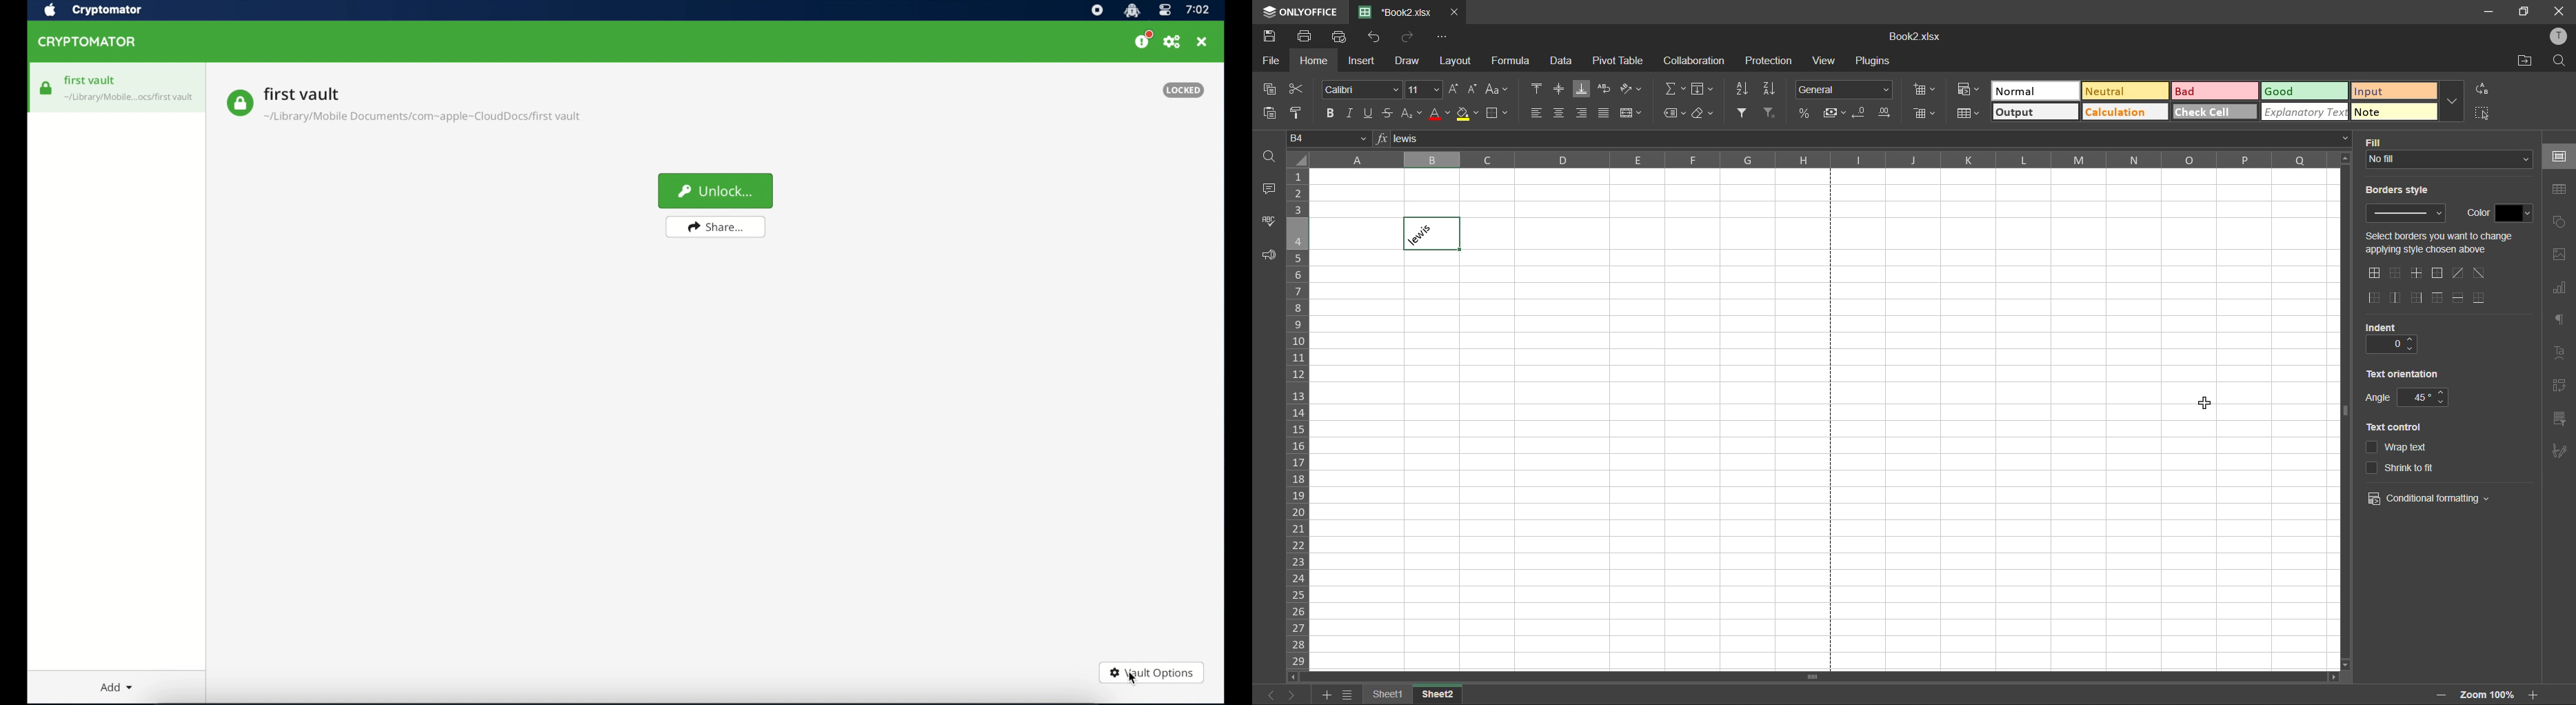  I want to click on shapes, so click(2559, 224).